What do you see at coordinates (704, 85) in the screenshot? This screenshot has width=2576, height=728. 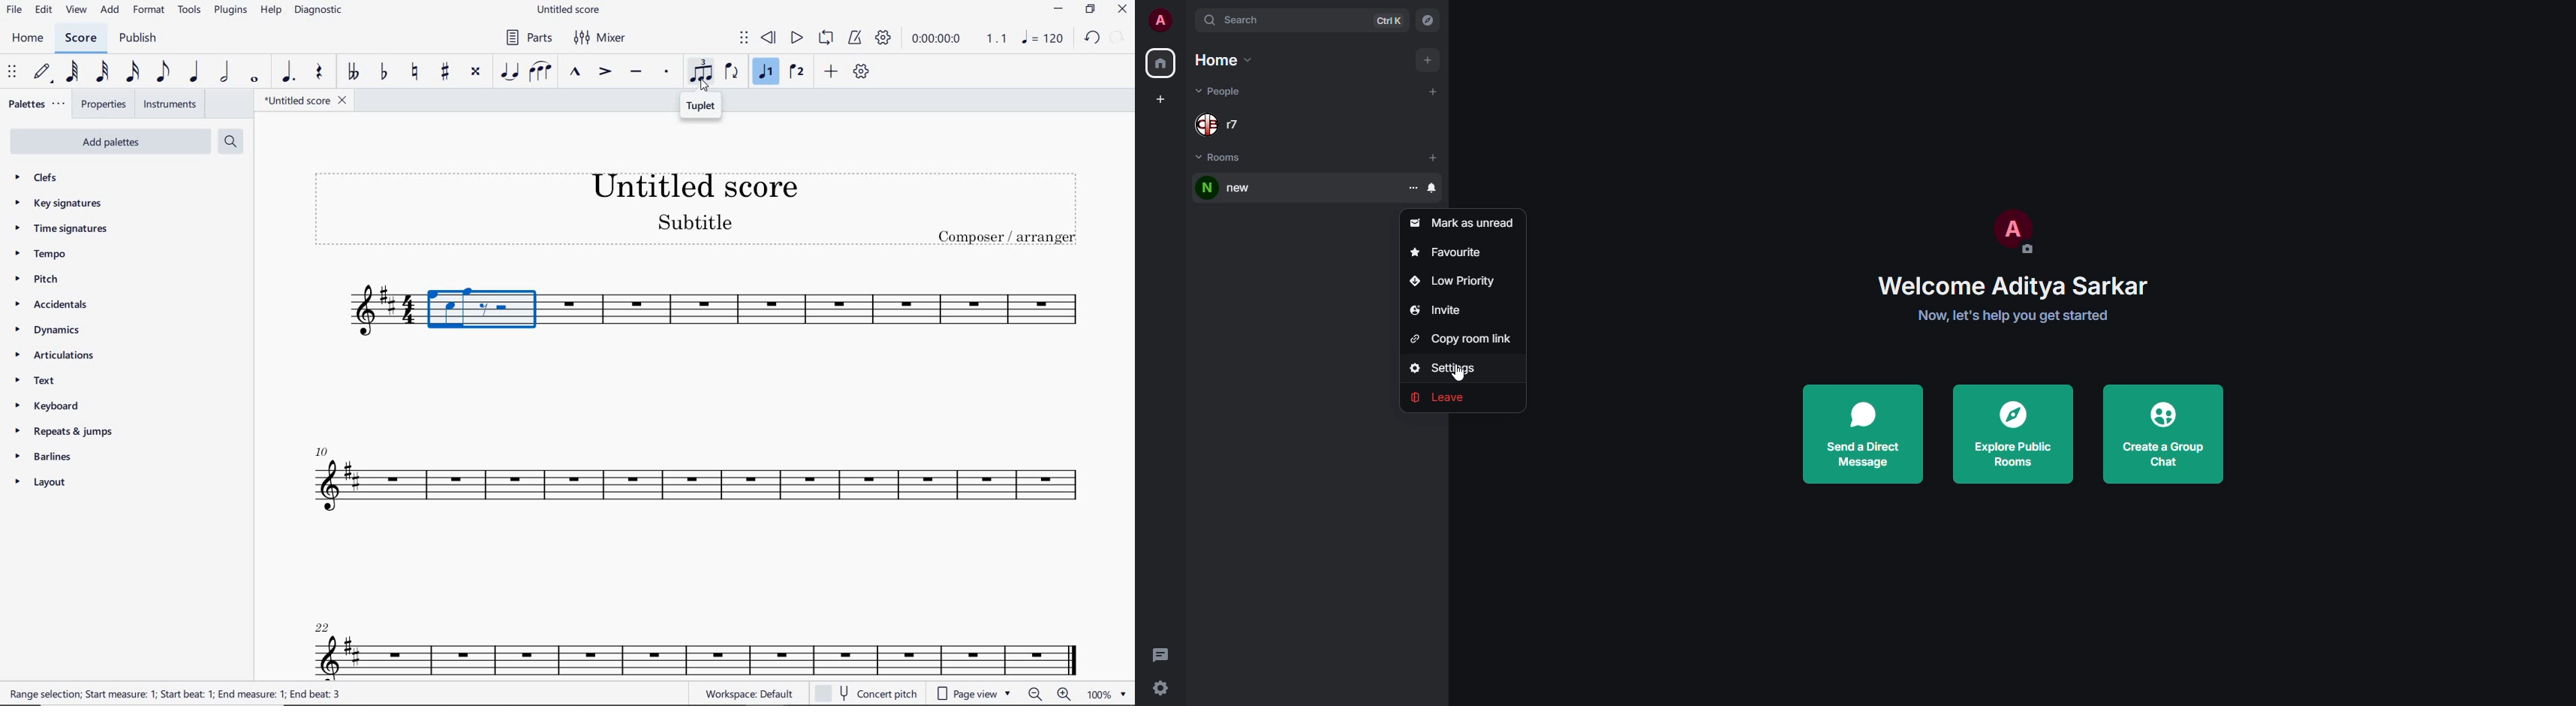 I see `cursor` at bounding box center [704, 85].